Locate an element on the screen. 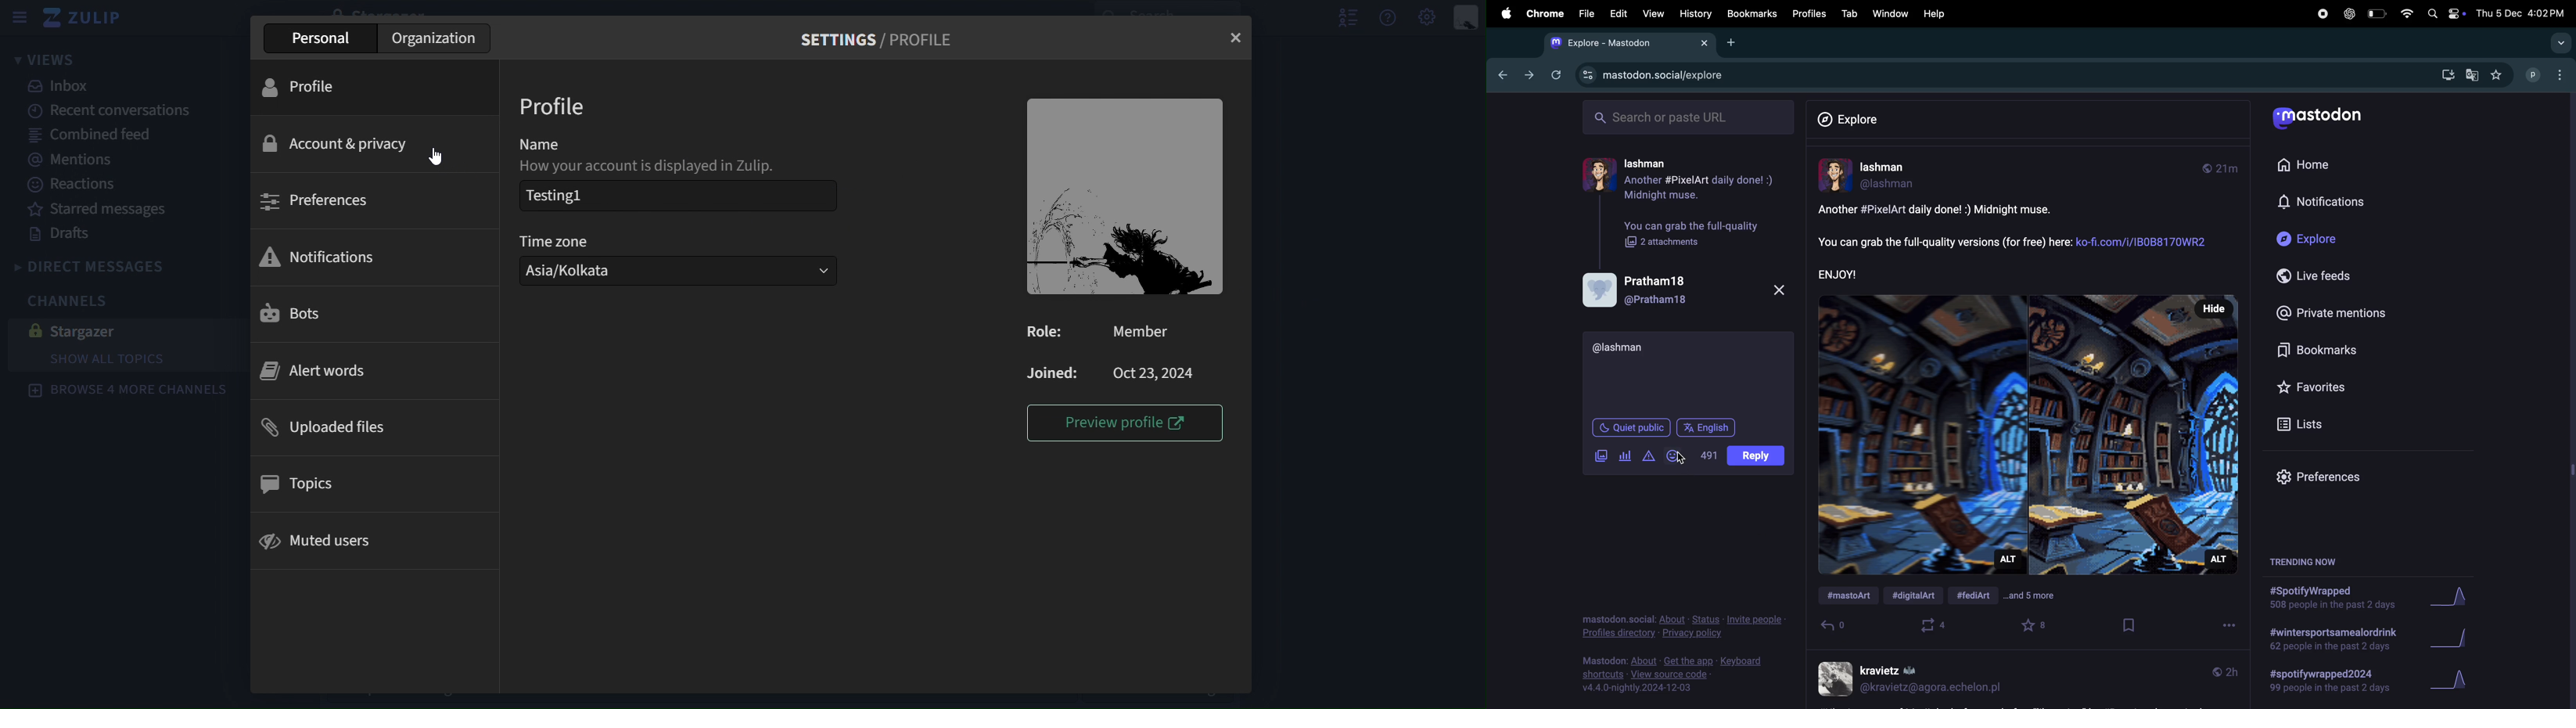  notifications is located at coordinates (323, 258).